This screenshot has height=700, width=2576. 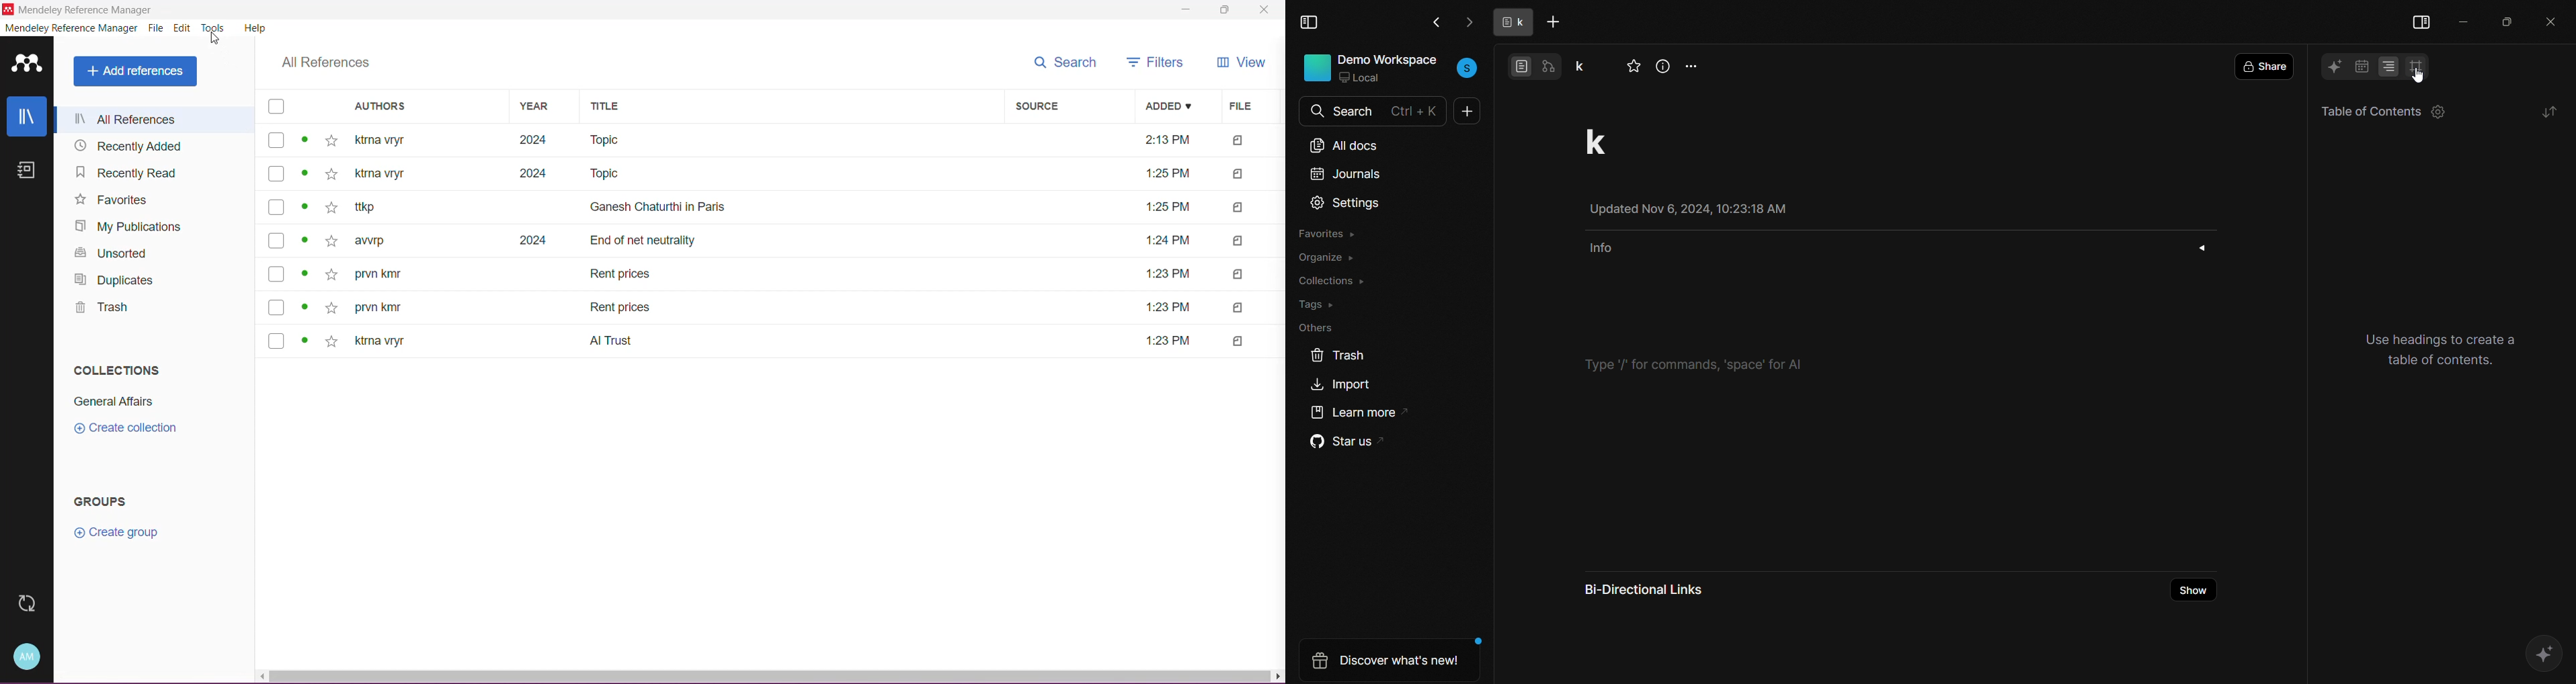 I want to click on file, so click(x=1167, y=206).